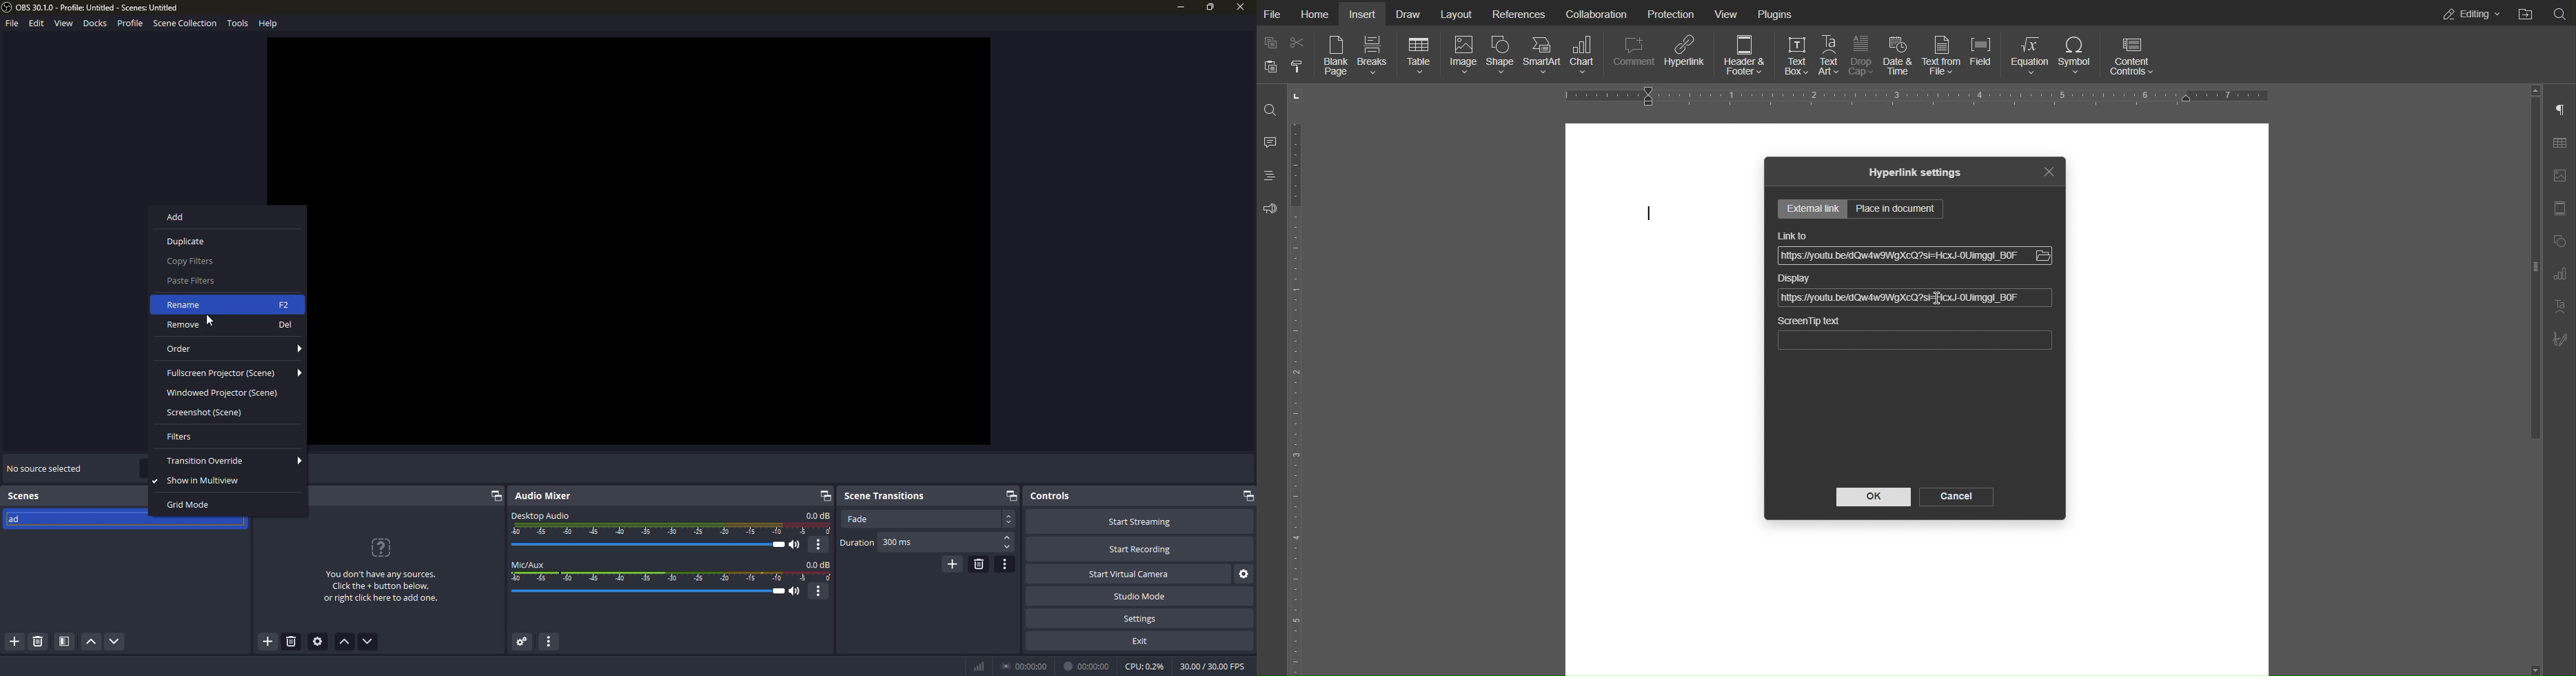 Image resolution: width=2576 pixels, height=700 pixels. I want to click on drop down, so click(1009, 519).